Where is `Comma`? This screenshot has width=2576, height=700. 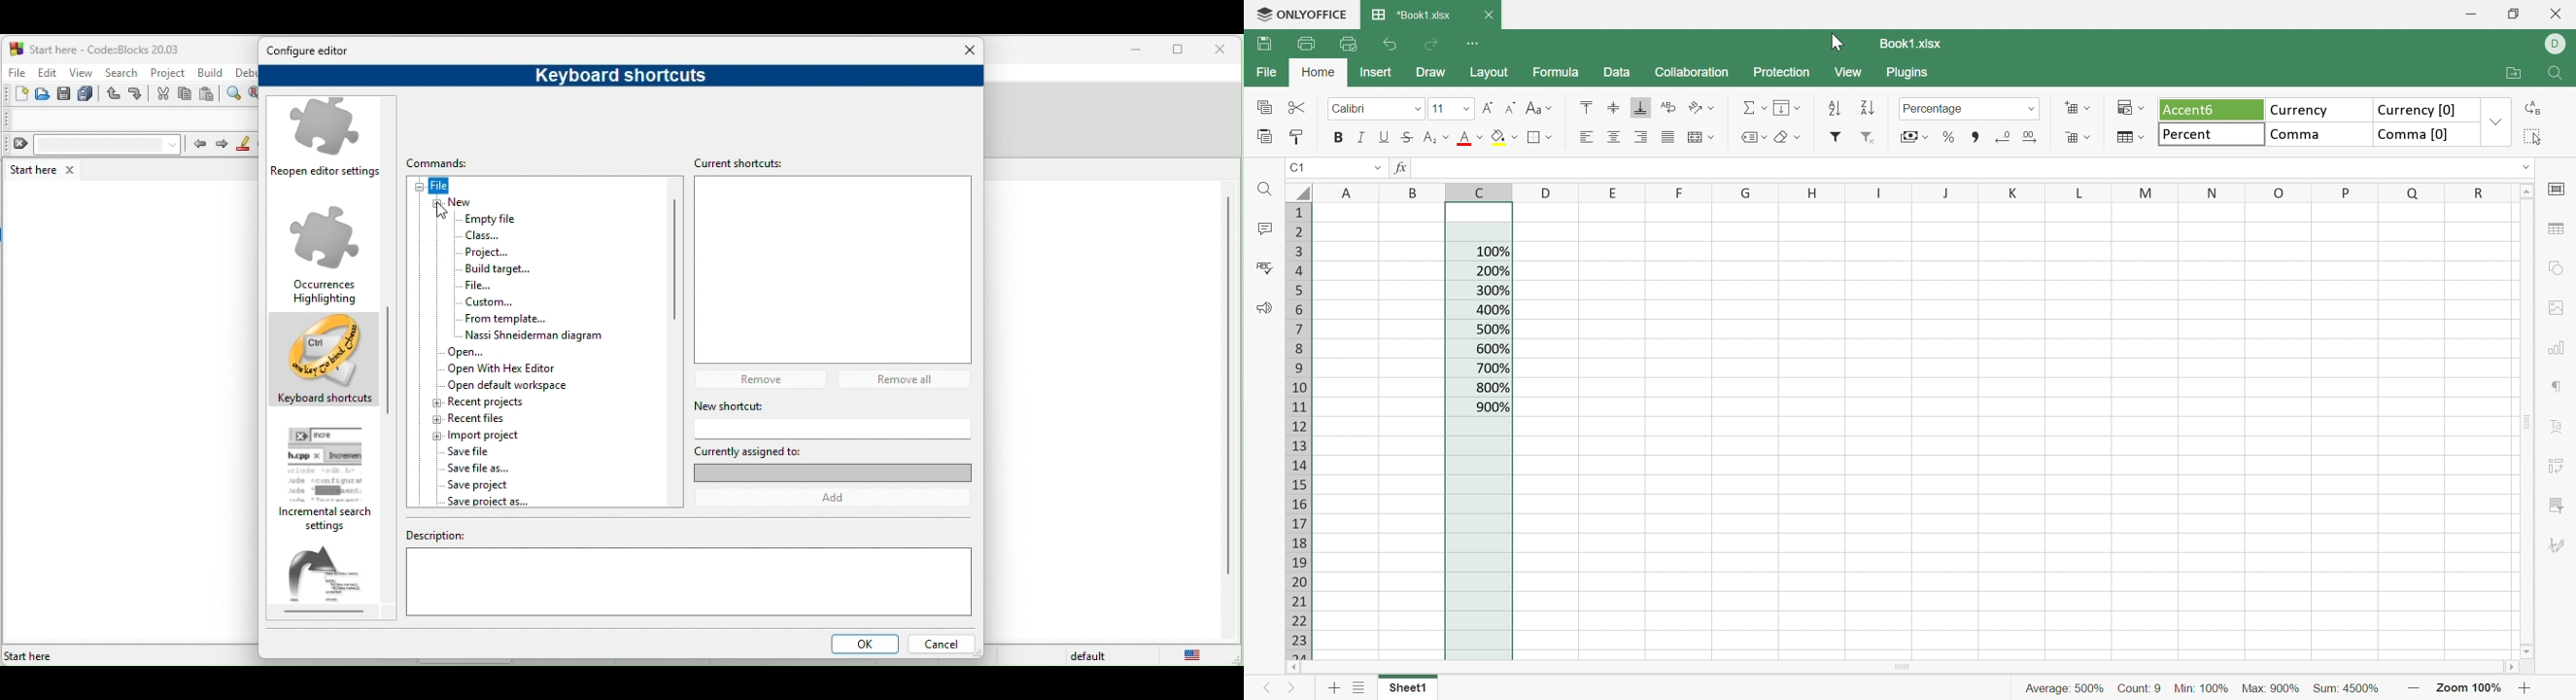
Comma is located at coordinates (2317, 136).